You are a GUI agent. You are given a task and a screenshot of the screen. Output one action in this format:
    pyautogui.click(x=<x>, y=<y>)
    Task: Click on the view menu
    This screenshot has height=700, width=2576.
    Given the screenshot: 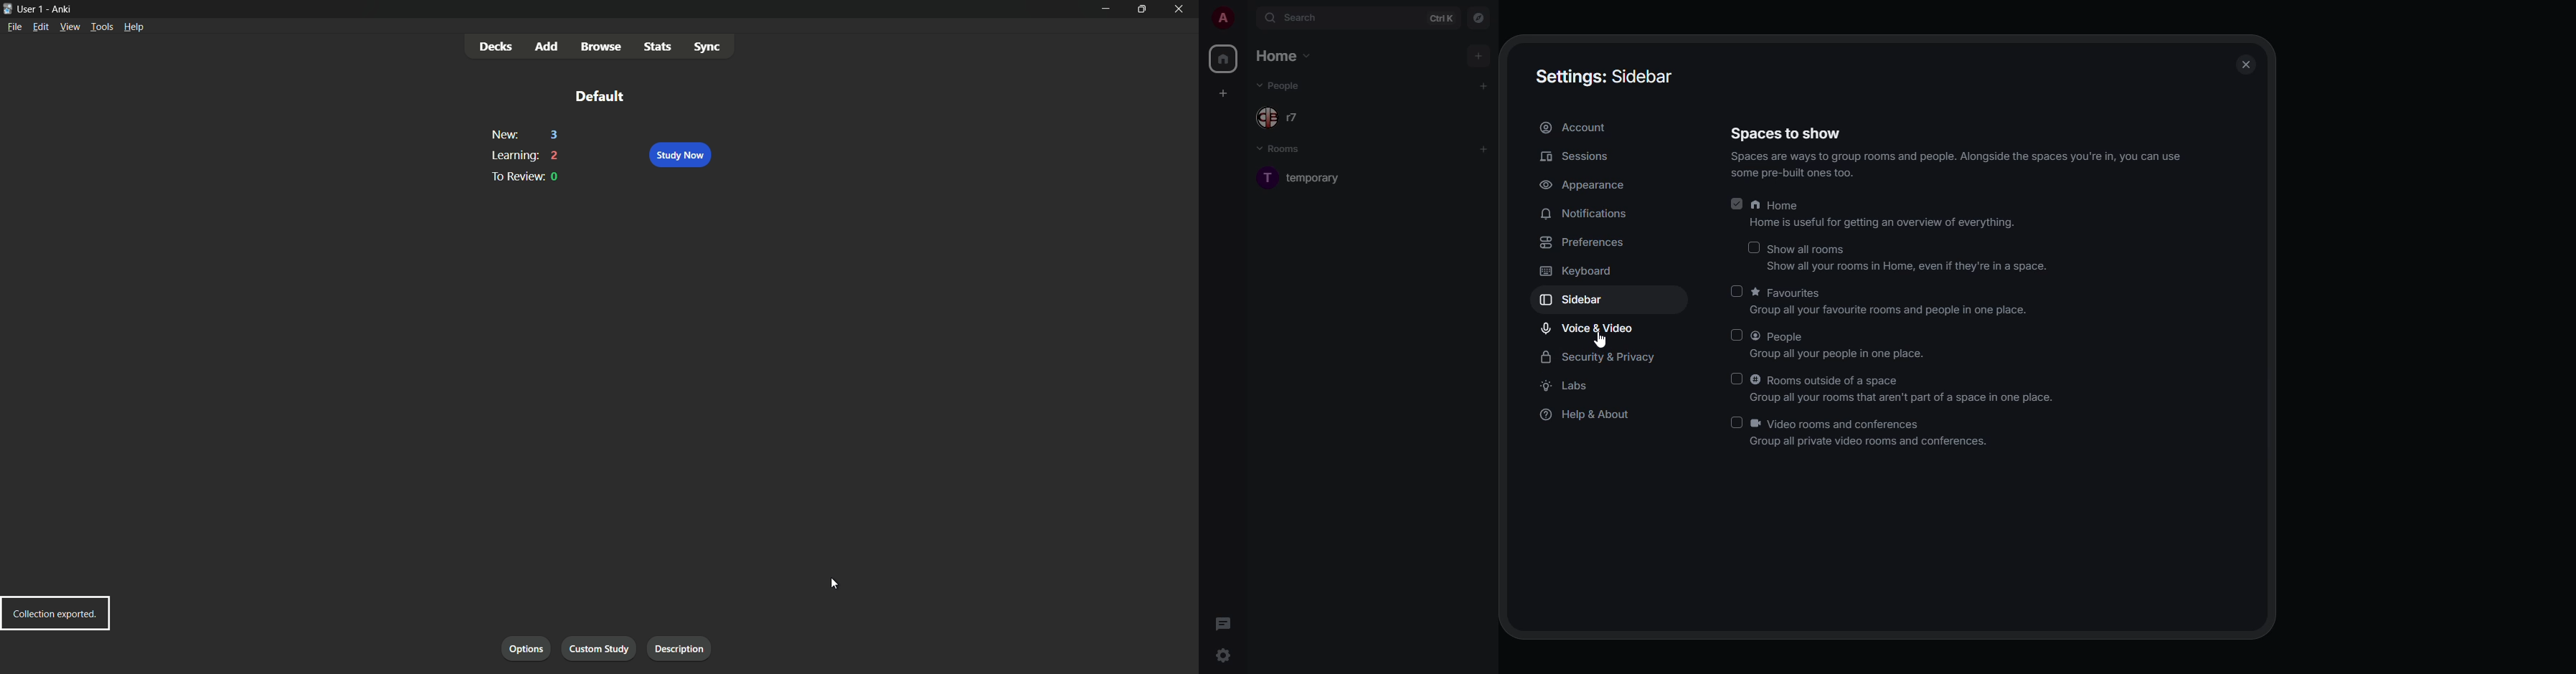 What is the action you would take?
    pyautogui.click(x=70, y=27)
    